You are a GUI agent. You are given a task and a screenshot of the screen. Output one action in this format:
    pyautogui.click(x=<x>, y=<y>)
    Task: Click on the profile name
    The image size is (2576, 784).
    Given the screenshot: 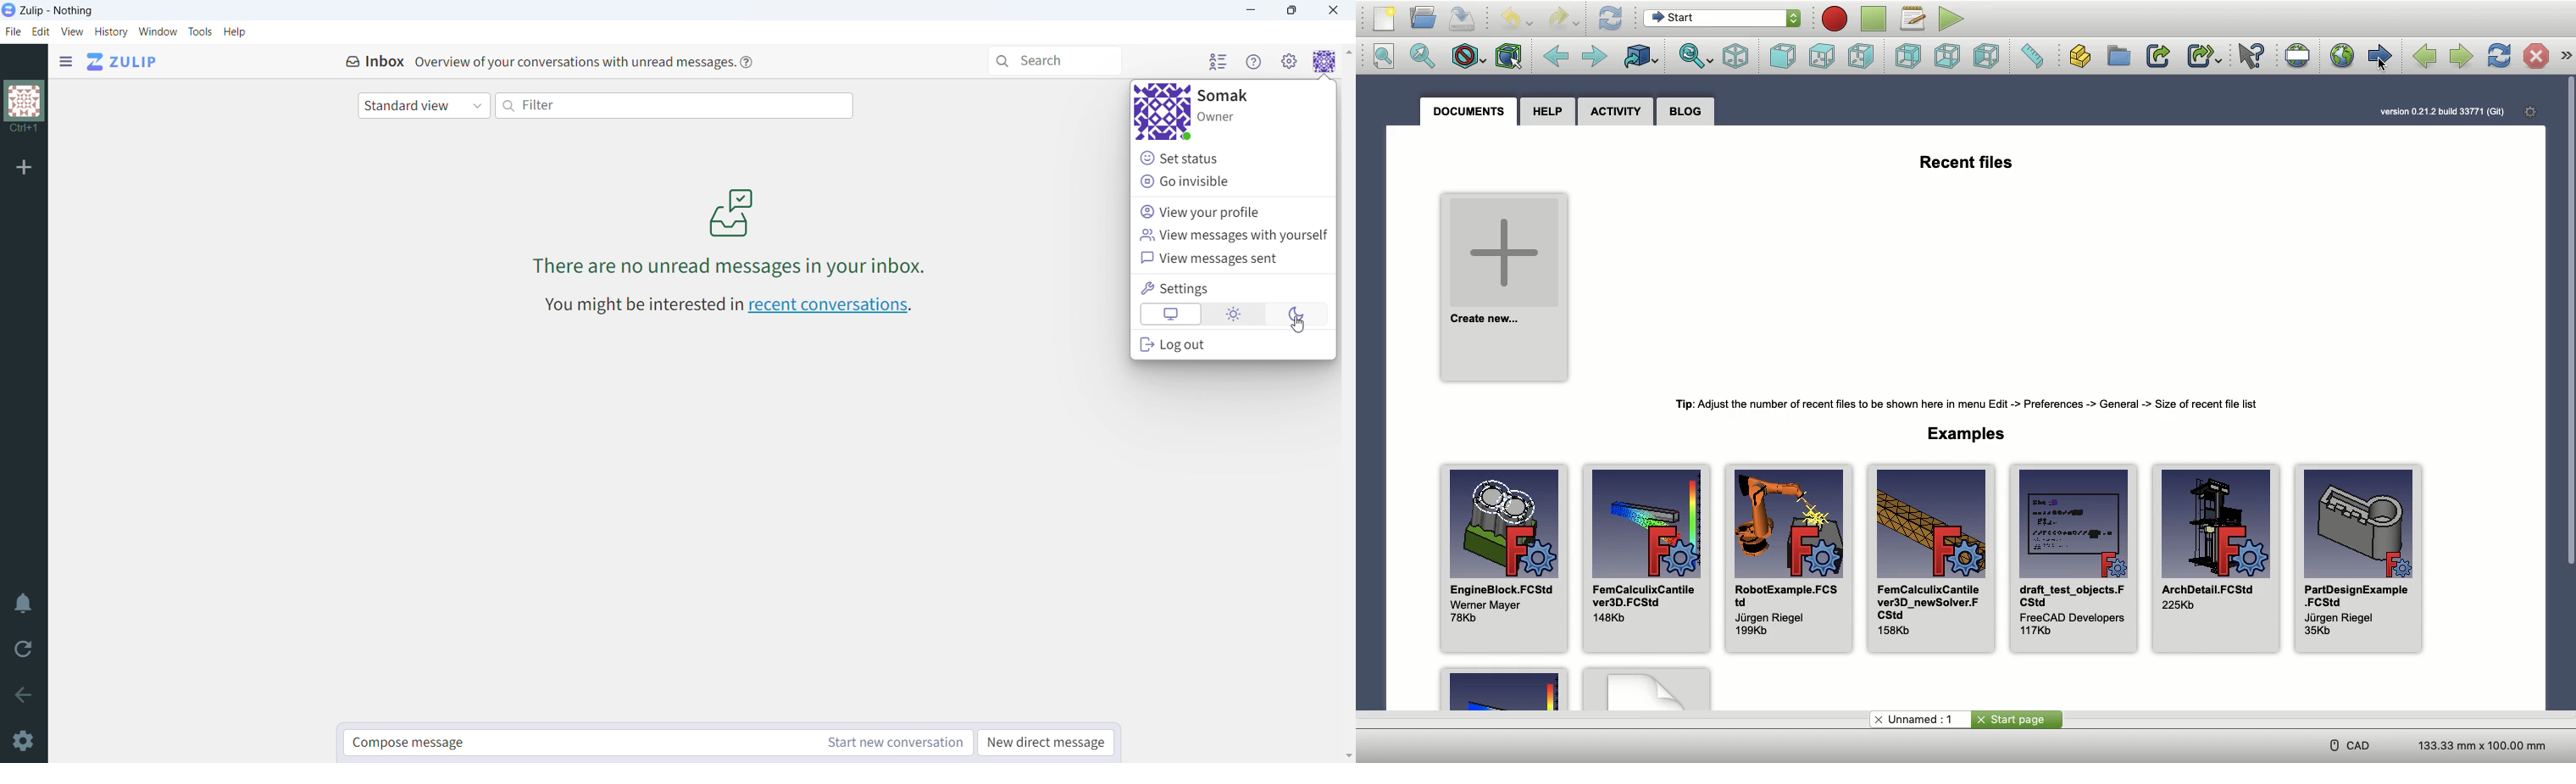 What is the action you would take?
    pyautogui.click(x=1226, y=95)
    